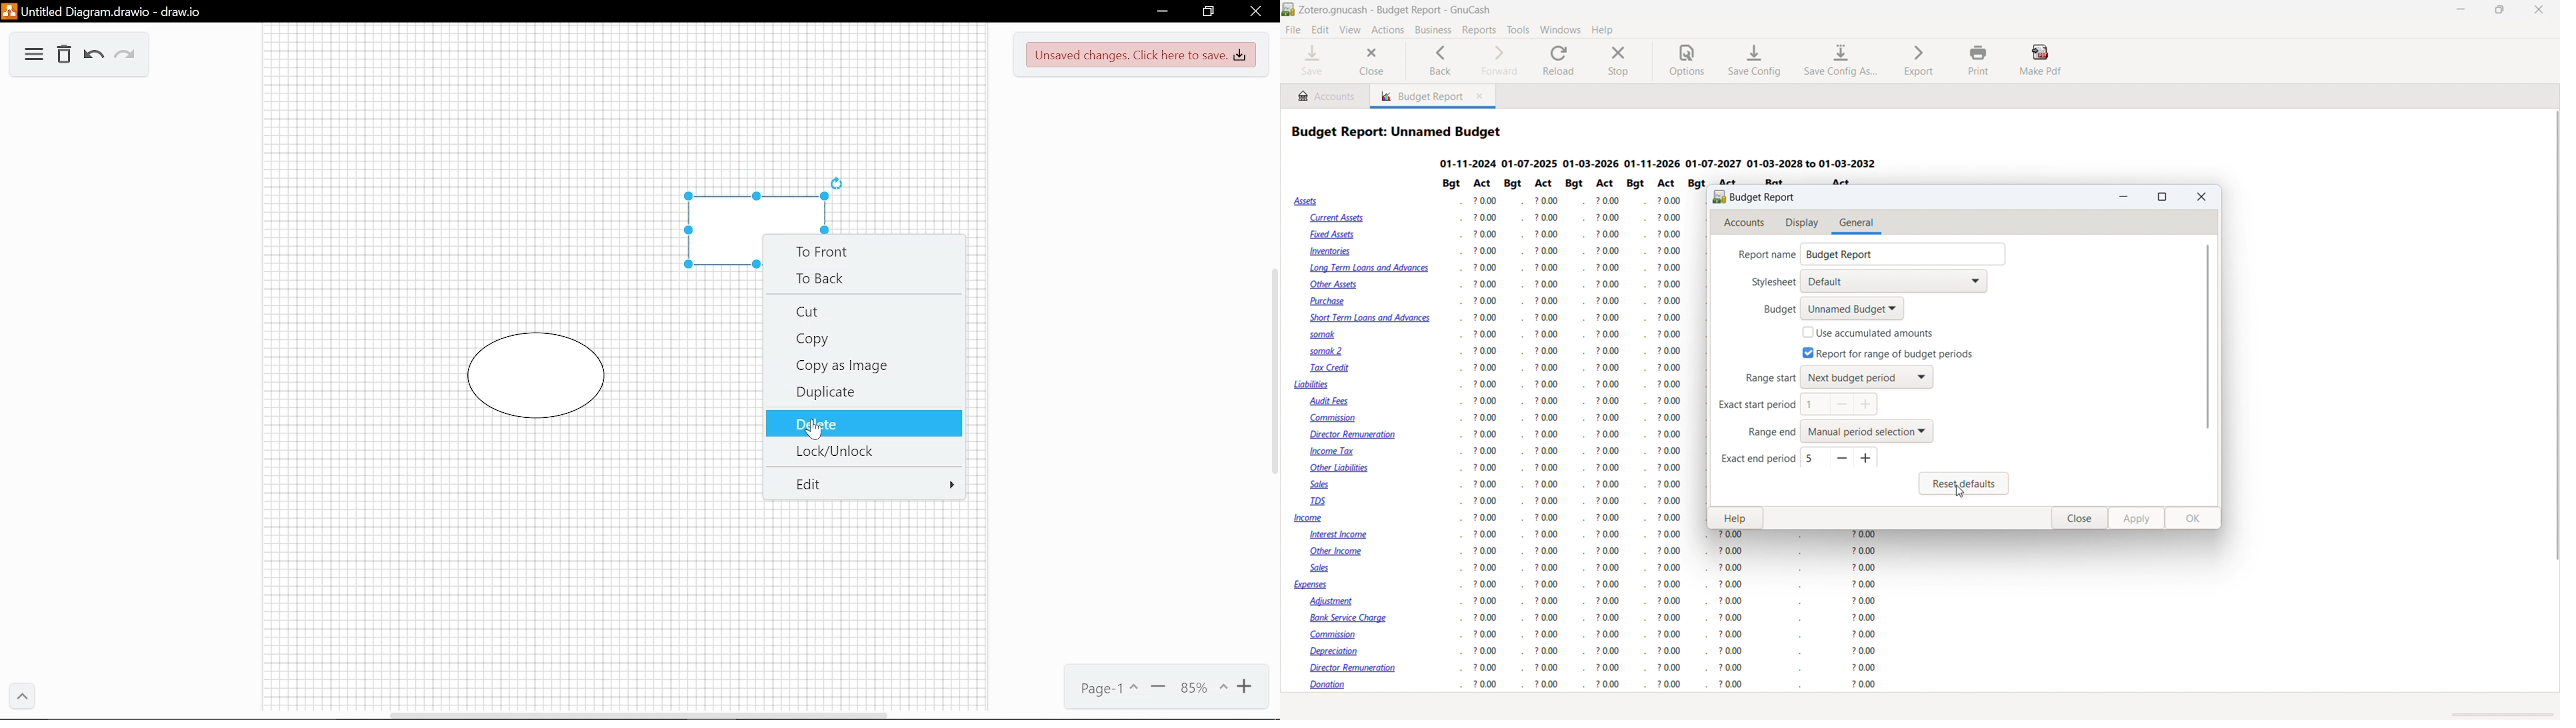  Describe the element at coordinates (861, 450) in the screenshot. I see `Lock/Unlock` at that location.